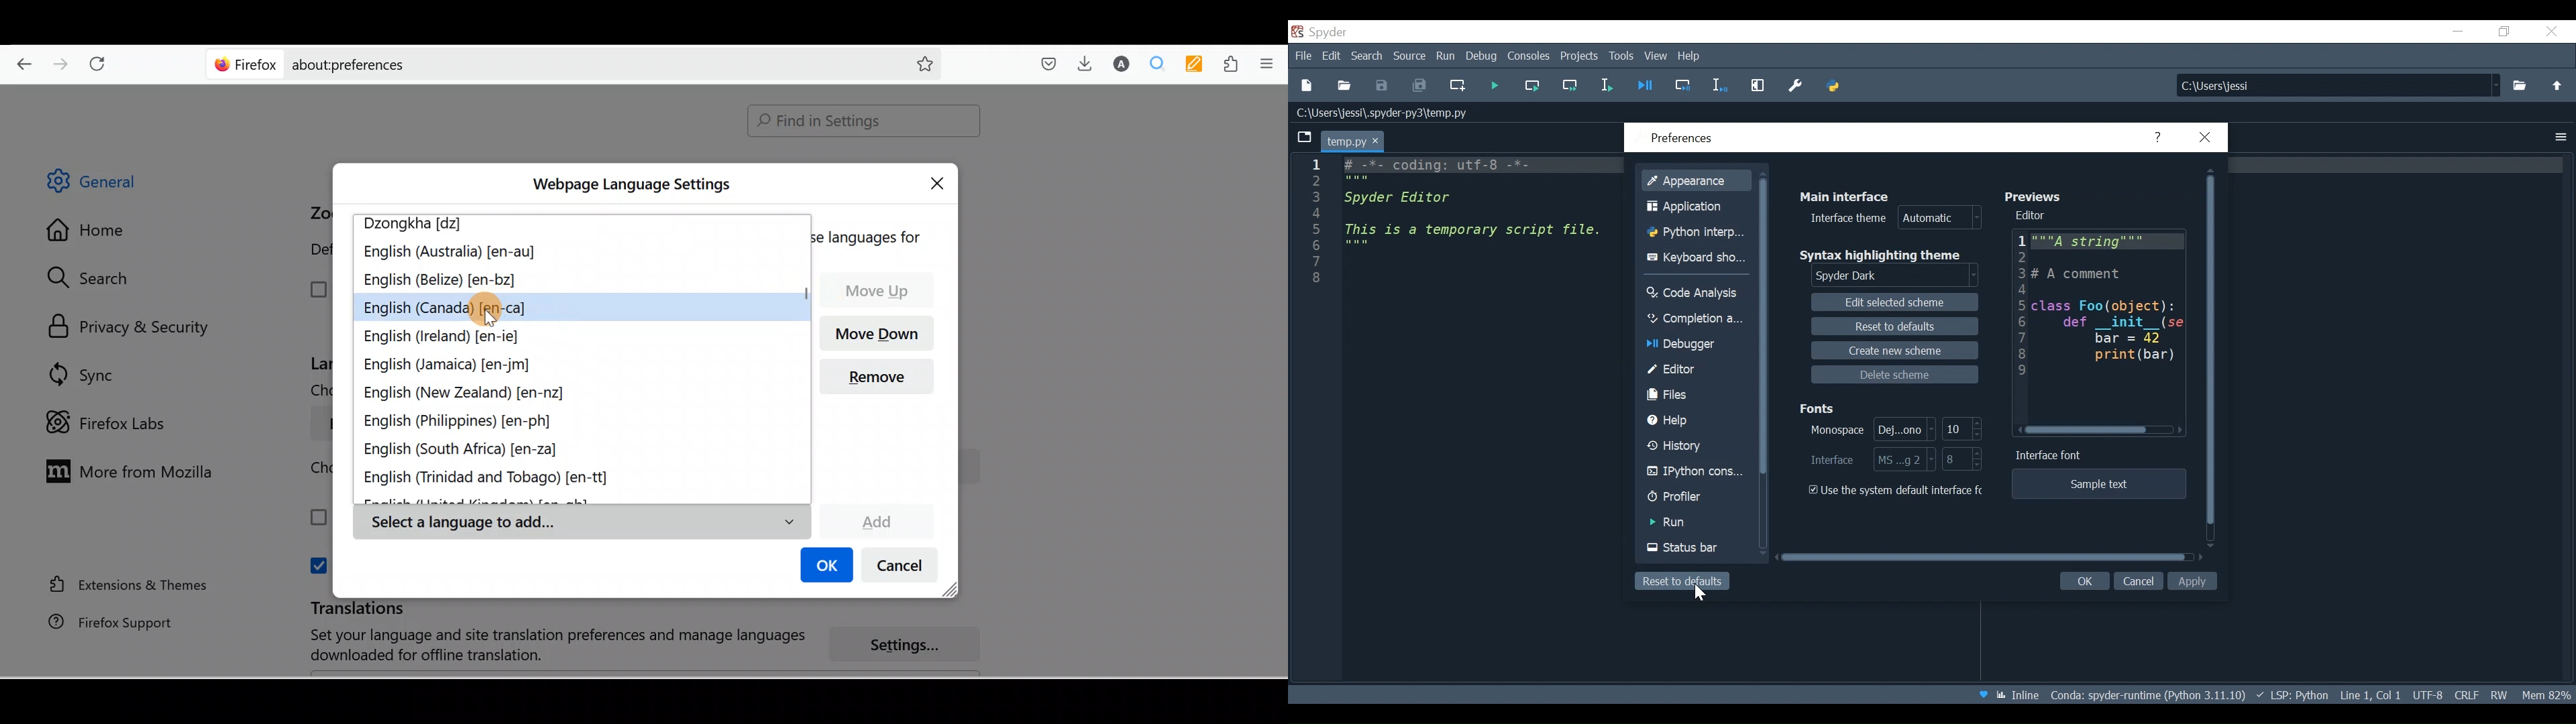 Image resolution: width=2576 pixels, height=728 pixels. I want to click on Create new scheme, so click(1894, 350).